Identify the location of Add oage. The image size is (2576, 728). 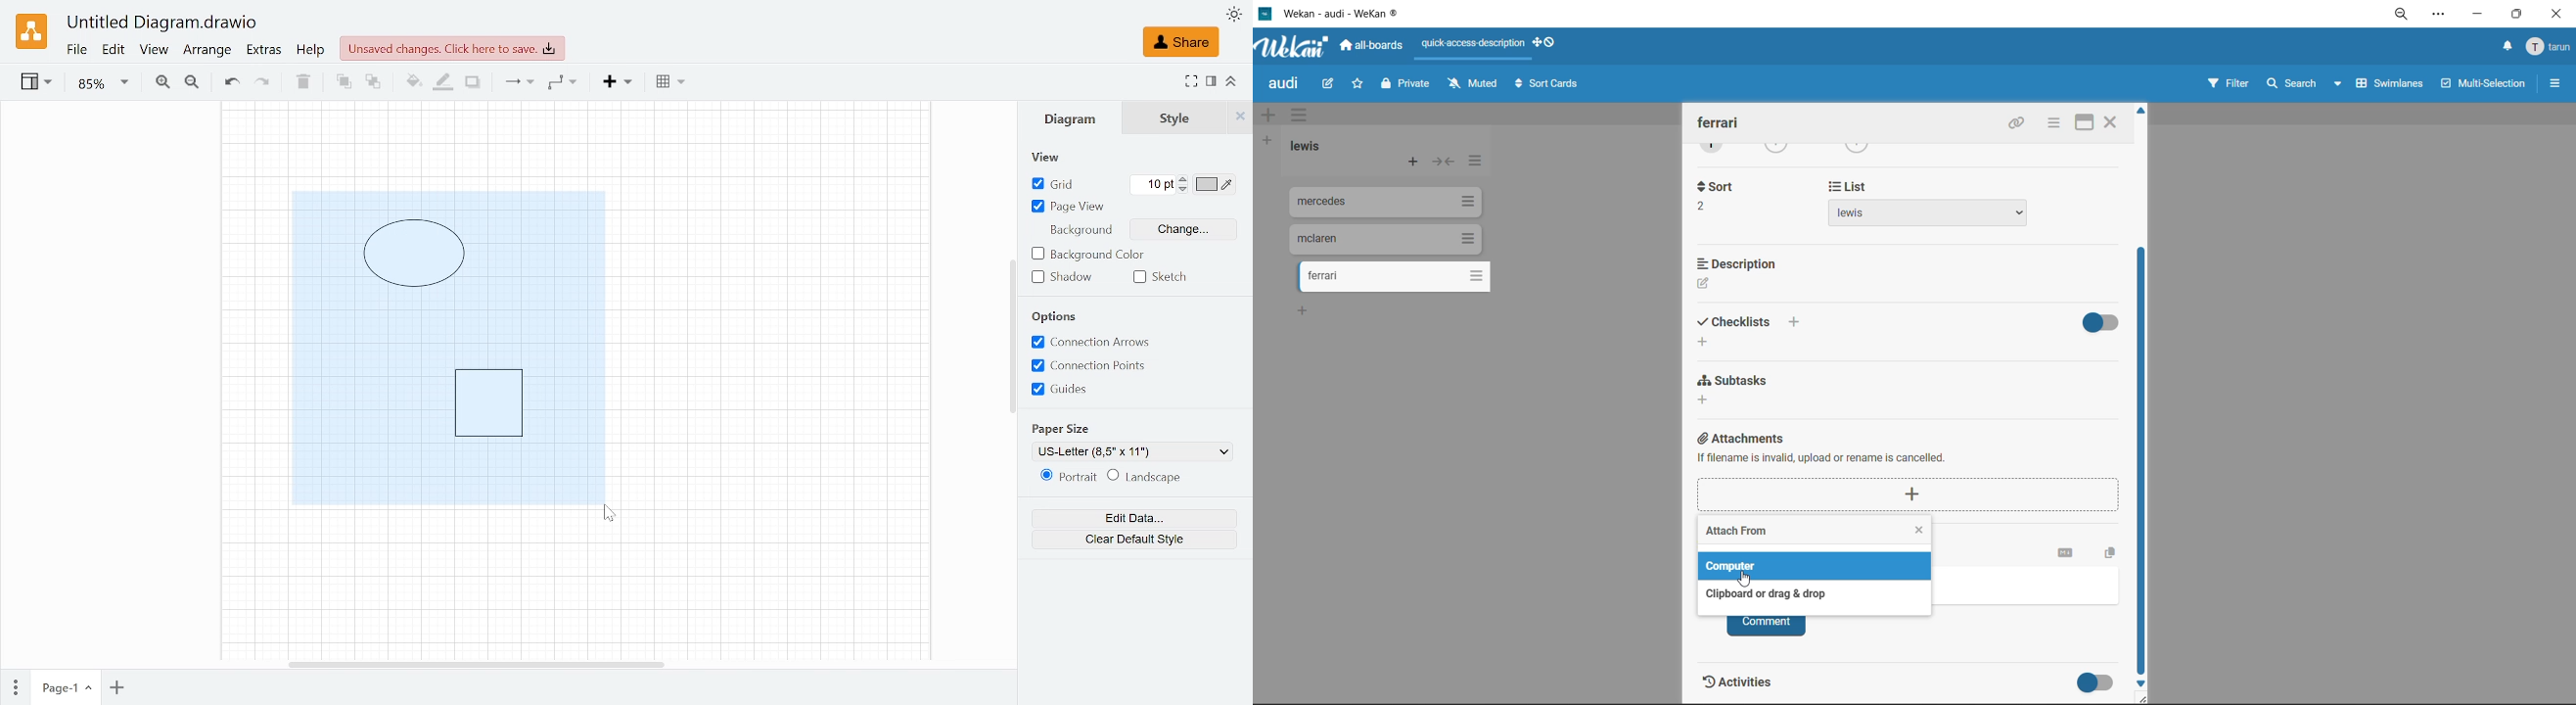
(116, 689).